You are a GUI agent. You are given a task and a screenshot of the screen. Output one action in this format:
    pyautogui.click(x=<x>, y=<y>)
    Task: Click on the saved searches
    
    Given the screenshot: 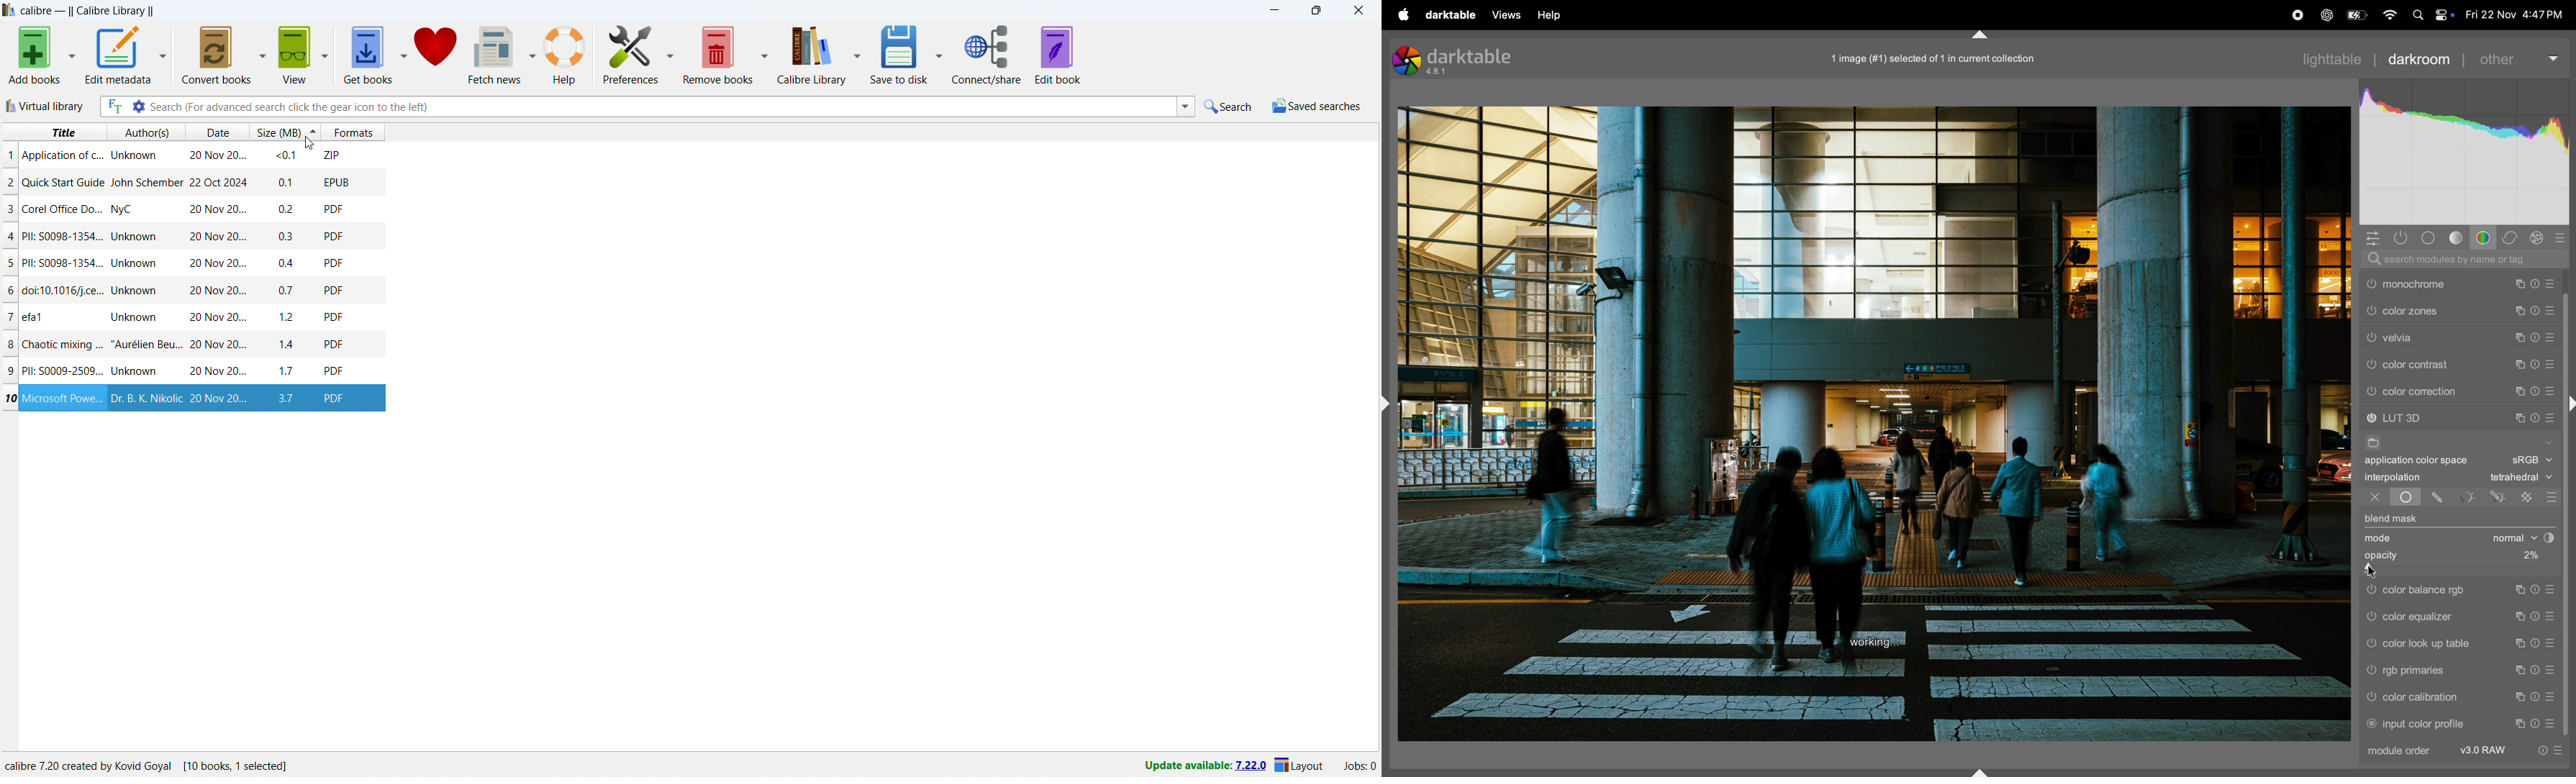 What is the action you would take?
    pyautogui.click(x=1315, y=106)
    